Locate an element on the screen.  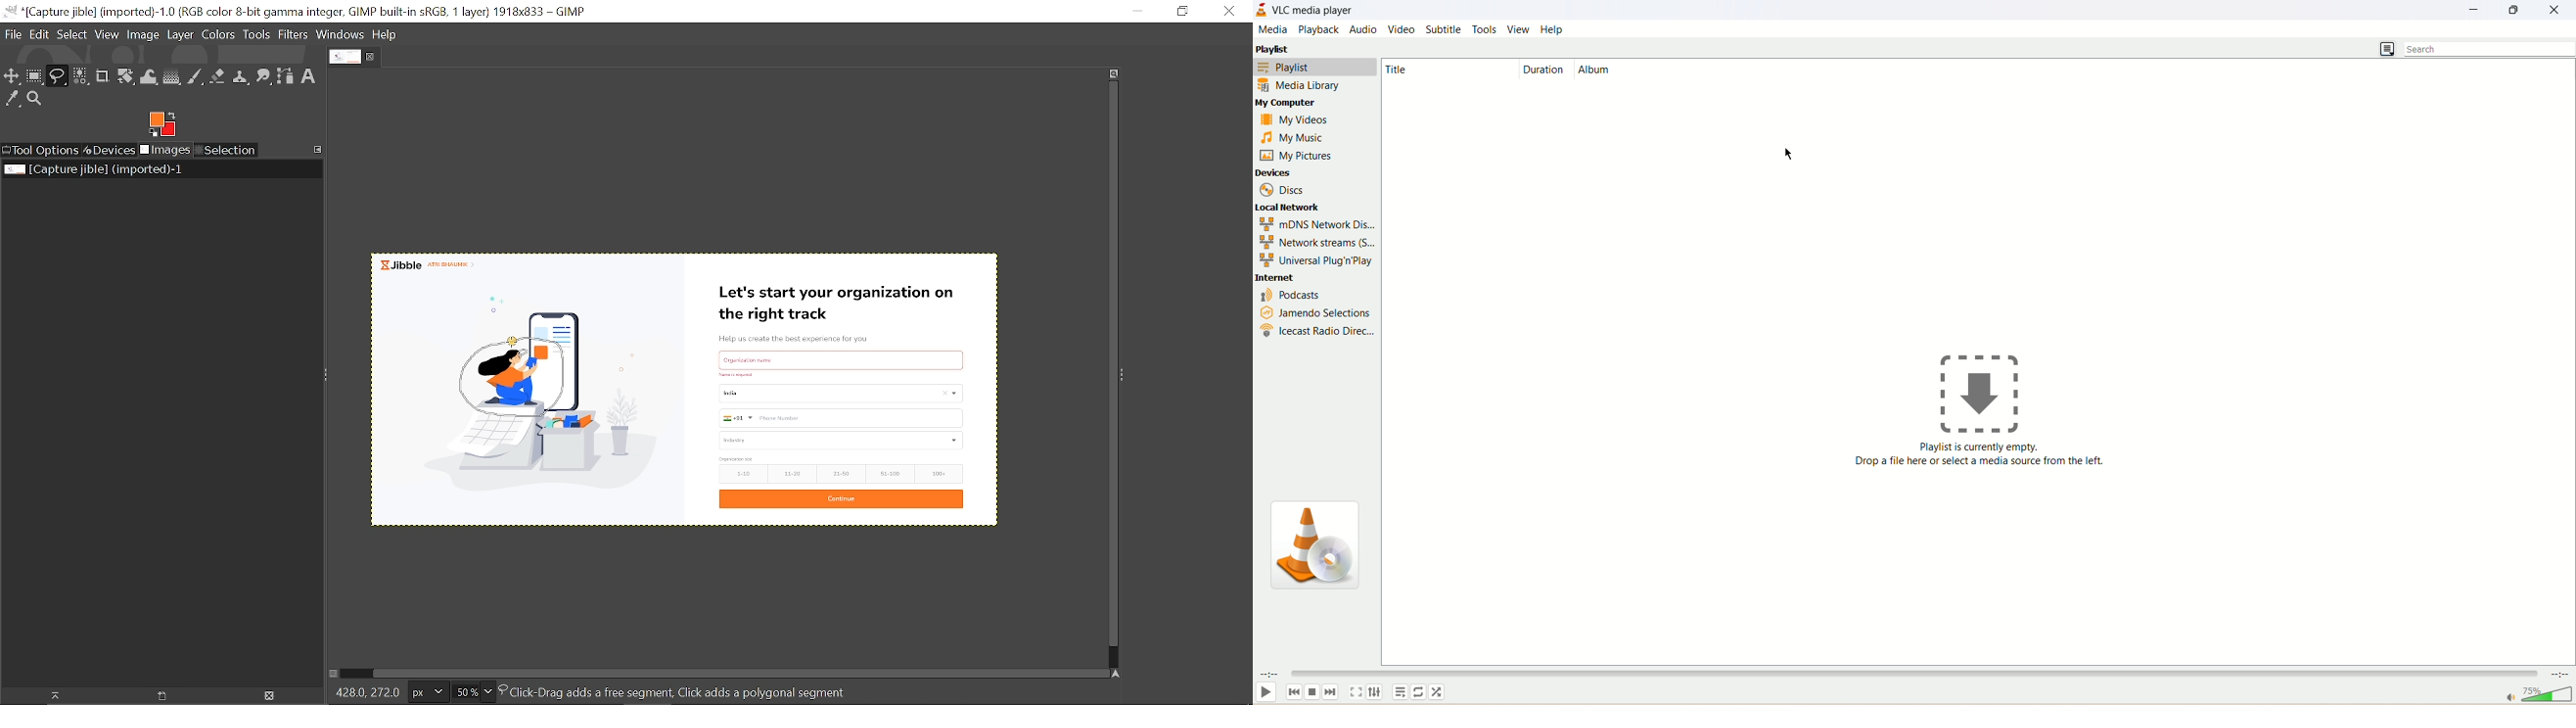
Current image is located at coordinates (96, 169).